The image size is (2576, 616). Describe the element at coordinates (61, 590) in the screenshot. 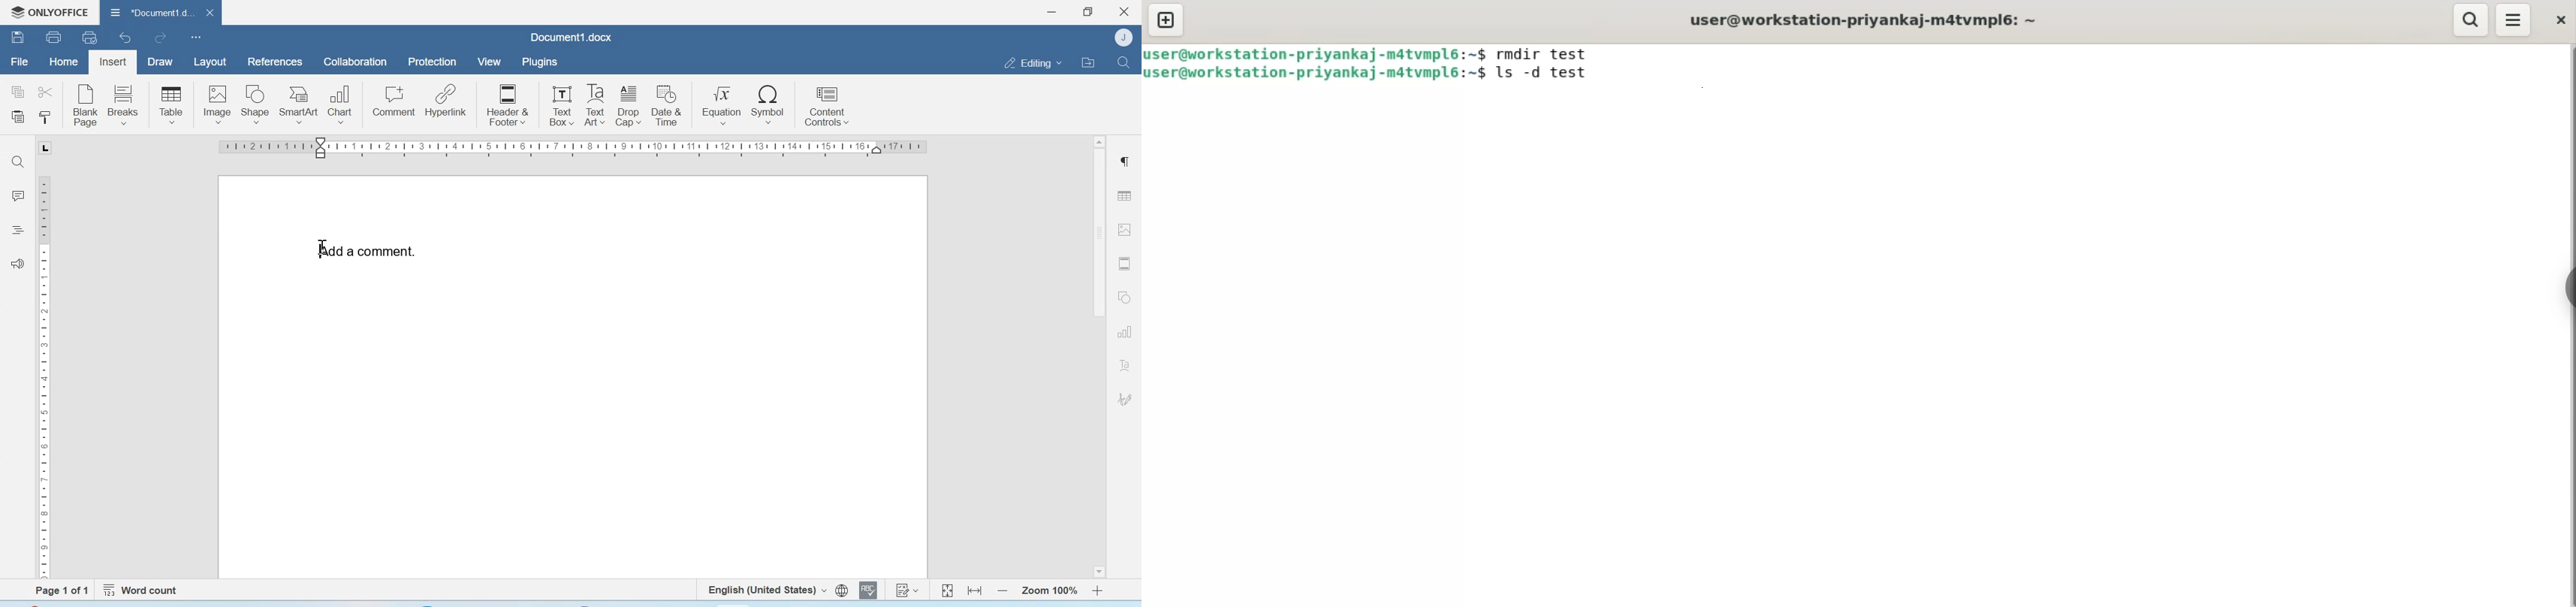

I see `Page 1 of 1` at that location.